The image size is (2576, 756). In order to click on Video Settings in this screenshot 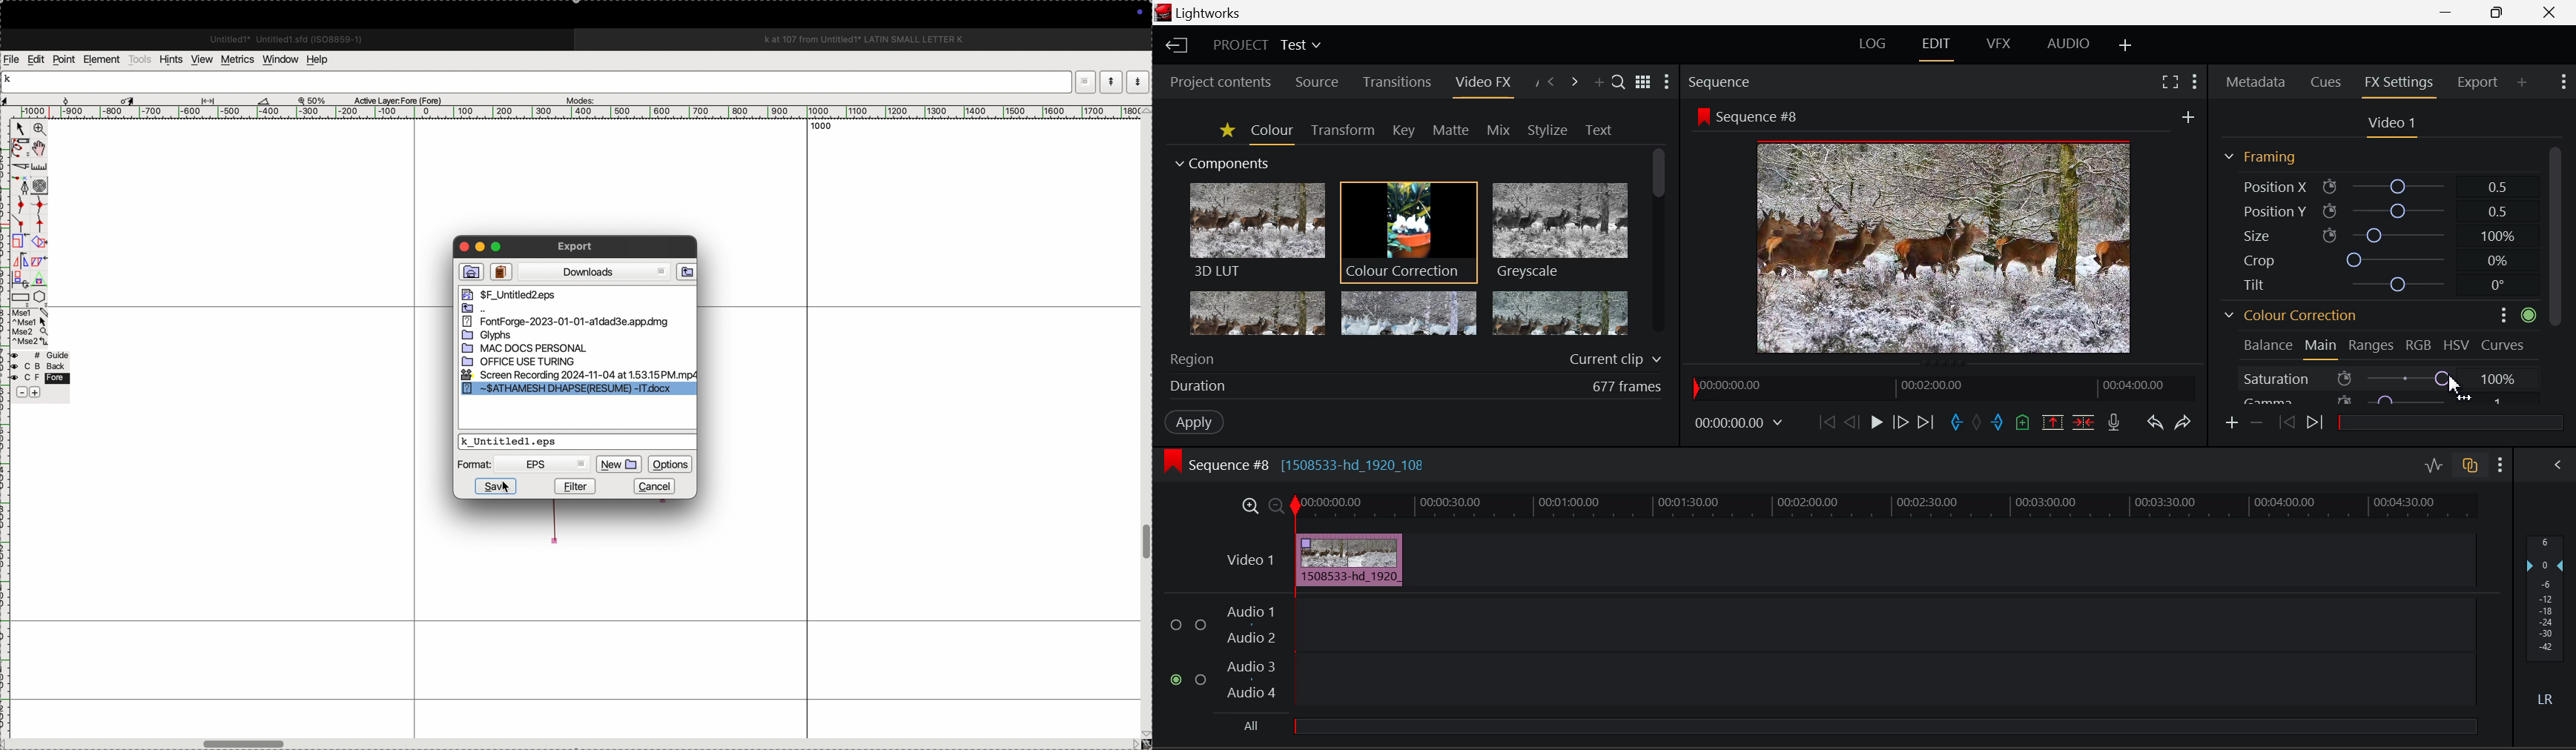, I will do `click(2389, 125)`.